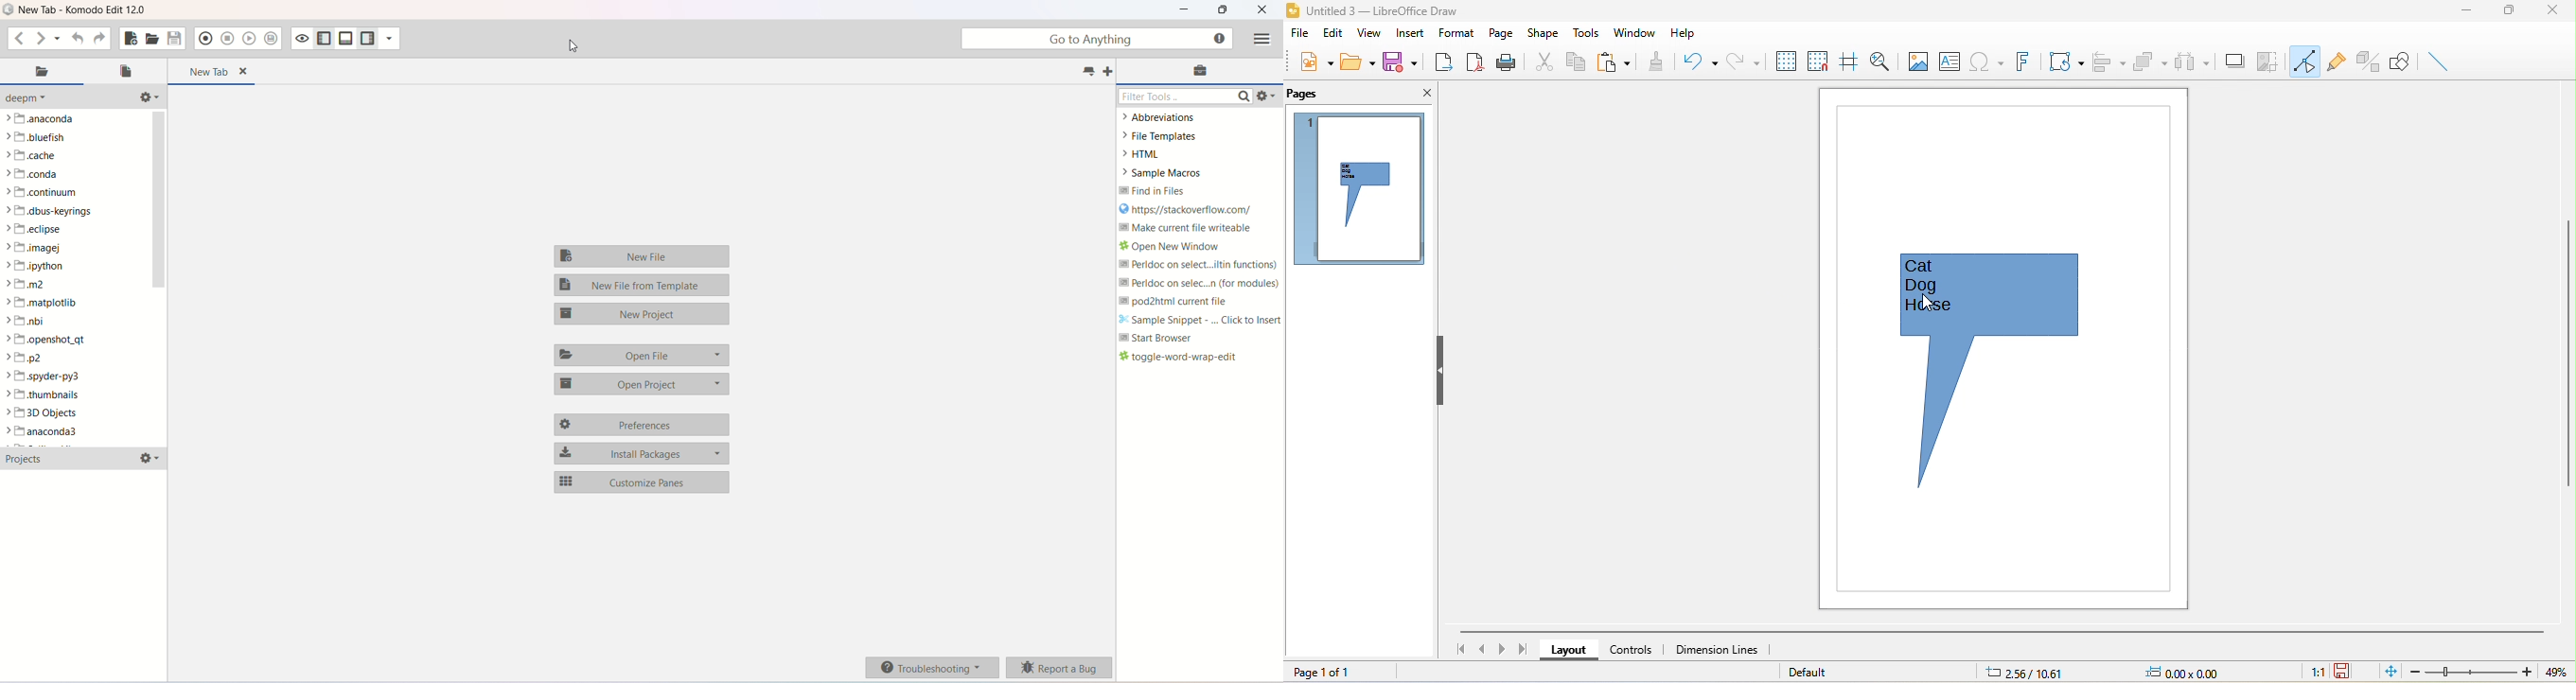  I want to click on help, so click(1682, 34).